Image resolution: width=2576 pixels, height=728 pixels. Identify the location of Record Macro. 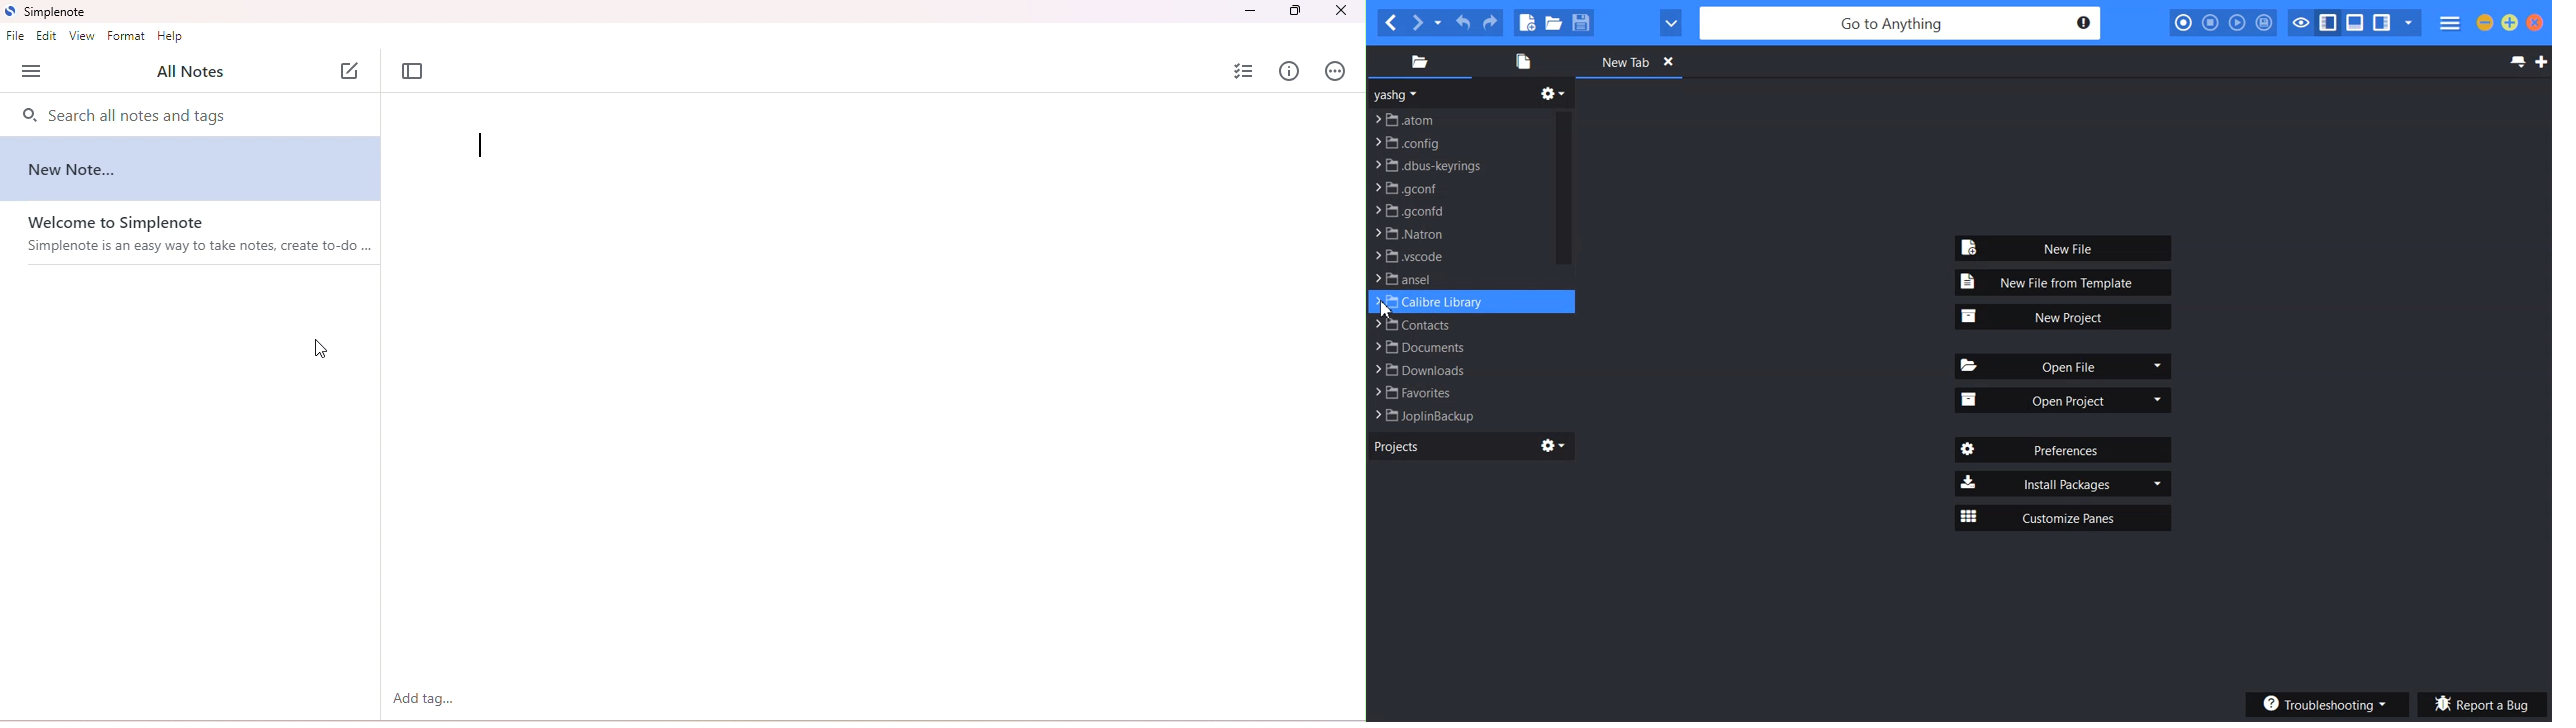
(2185, 23).